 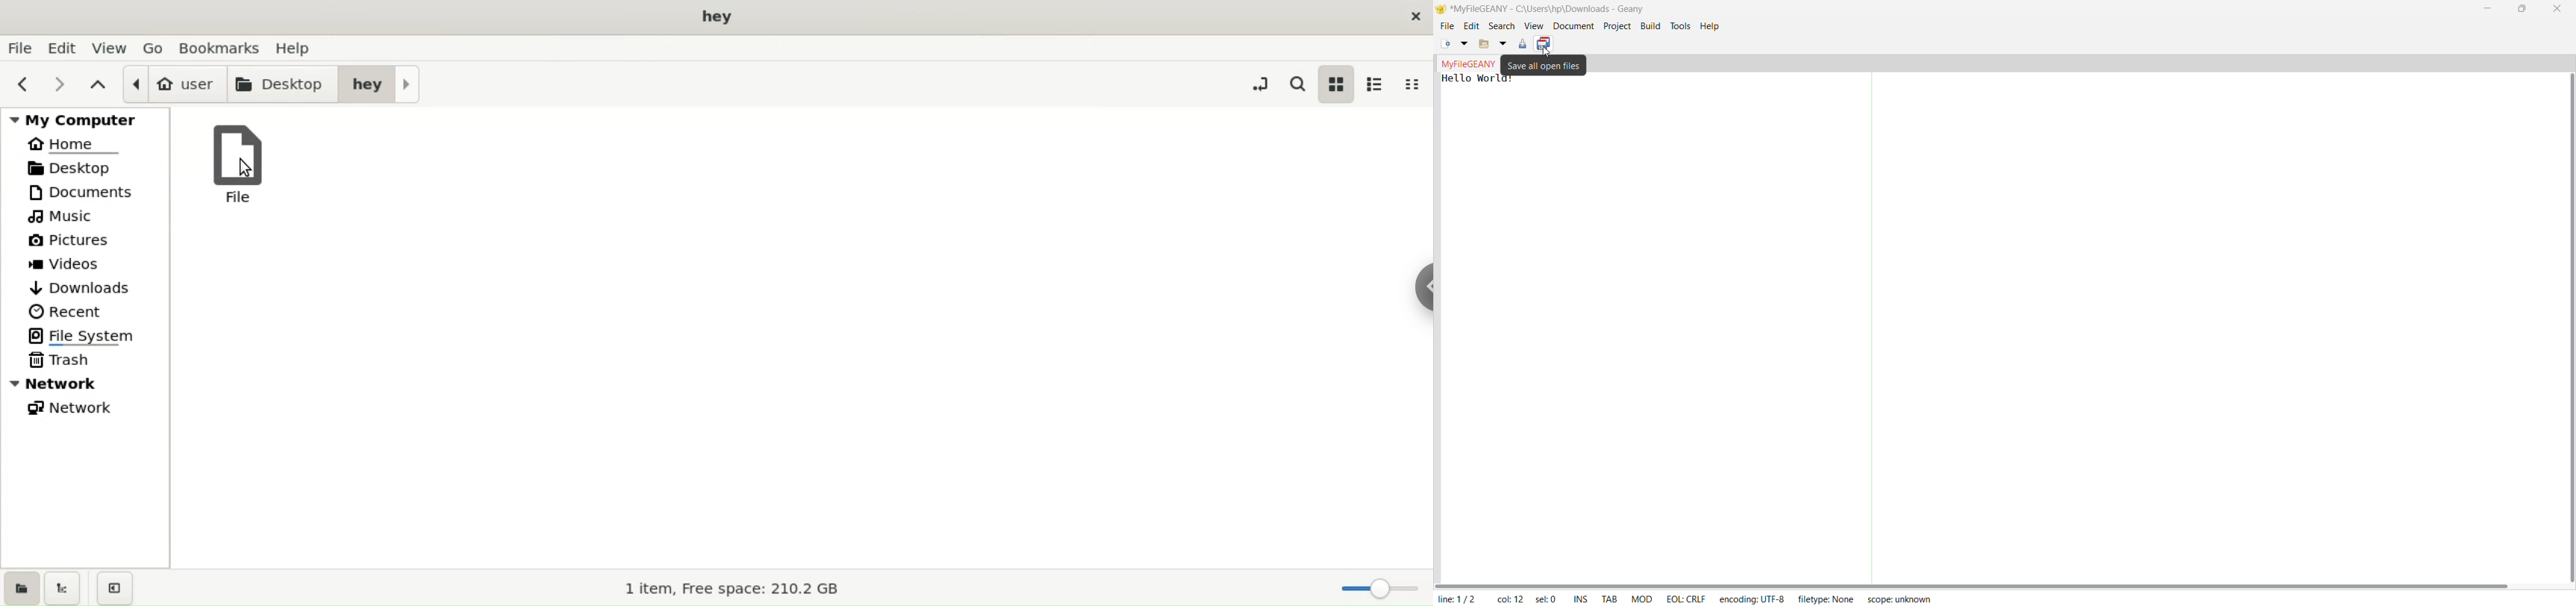 I want to click on compact view, so click(x=1416, y=84).